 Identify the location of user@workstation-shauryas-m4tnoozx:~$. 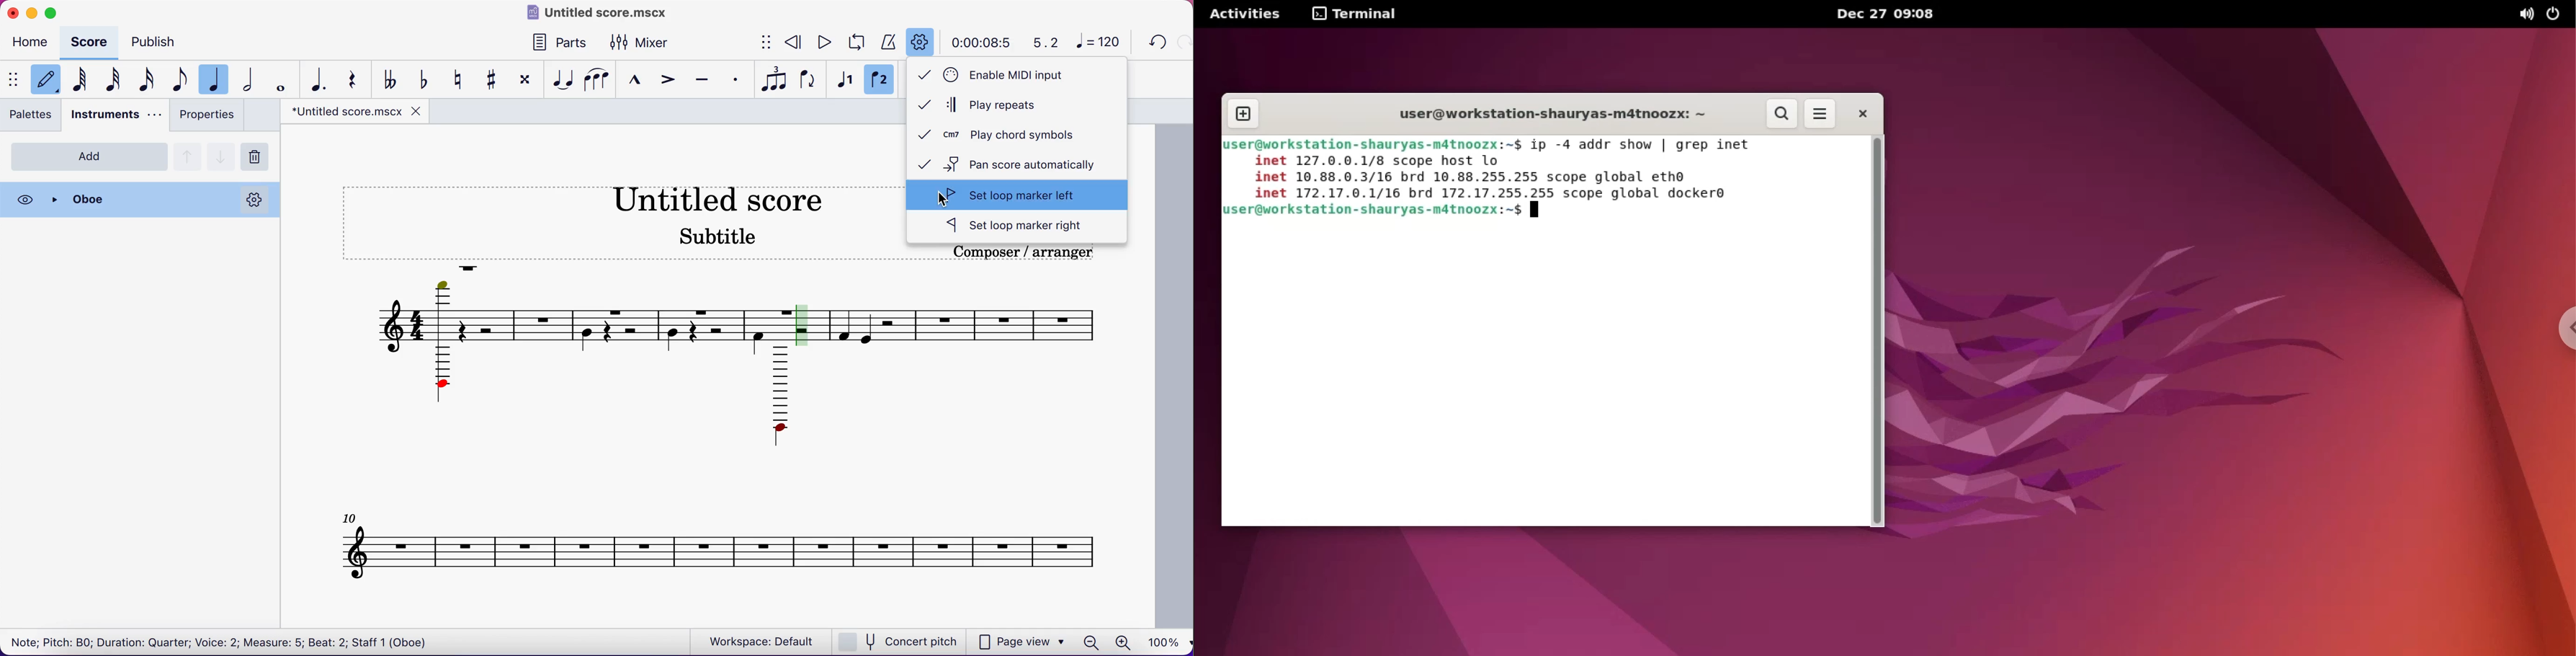
(1371, 210).